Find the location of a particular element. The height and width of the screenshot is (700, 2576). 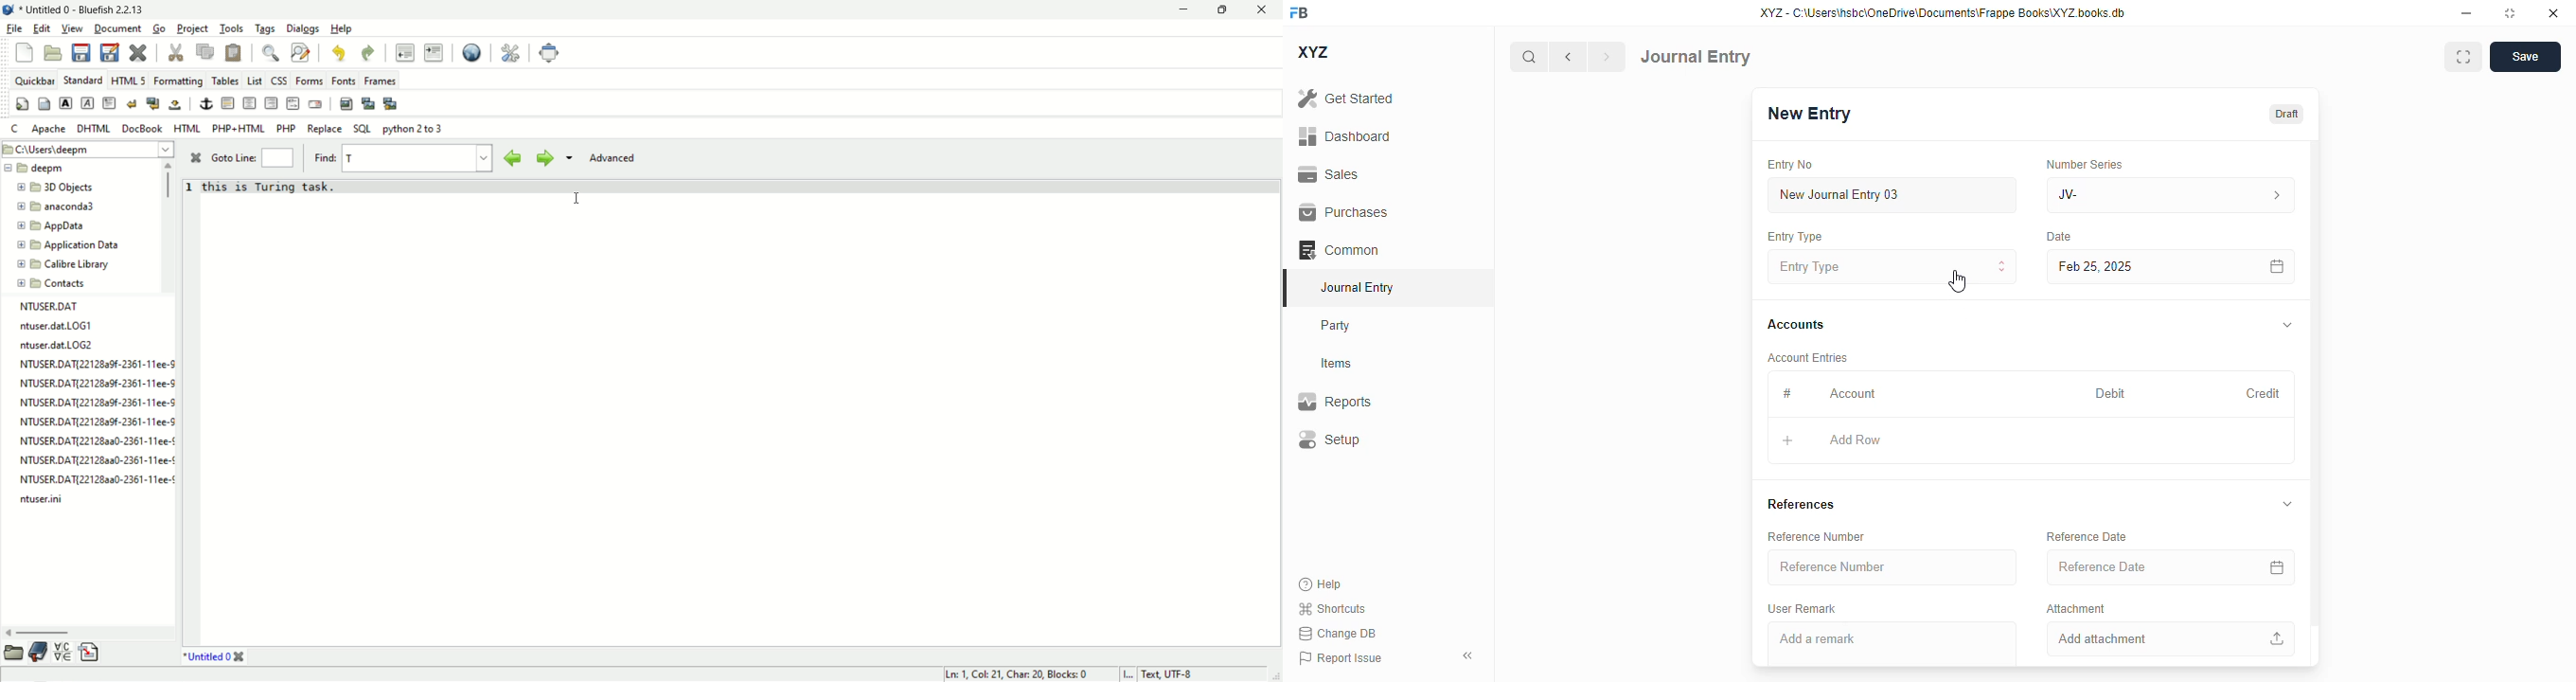

report issue is located at coordinates (1341, 658).